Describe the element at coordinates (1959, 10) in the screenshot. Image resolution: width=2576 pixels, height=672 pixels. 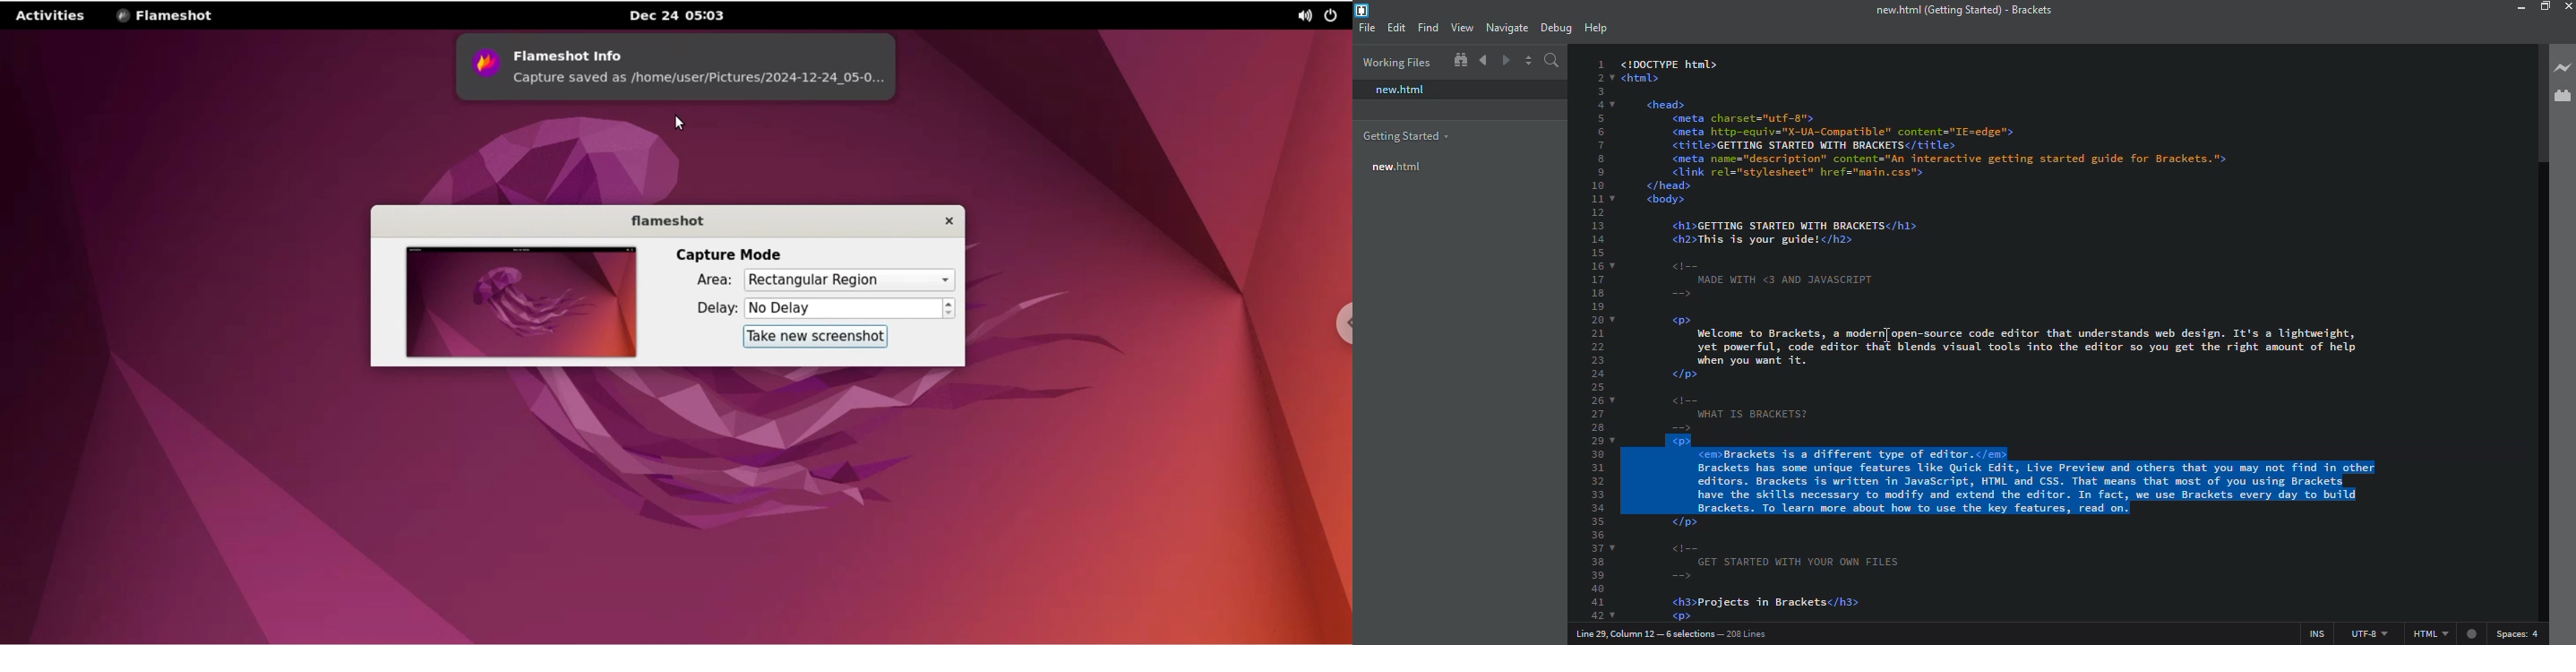
I see `brackets` at that location.